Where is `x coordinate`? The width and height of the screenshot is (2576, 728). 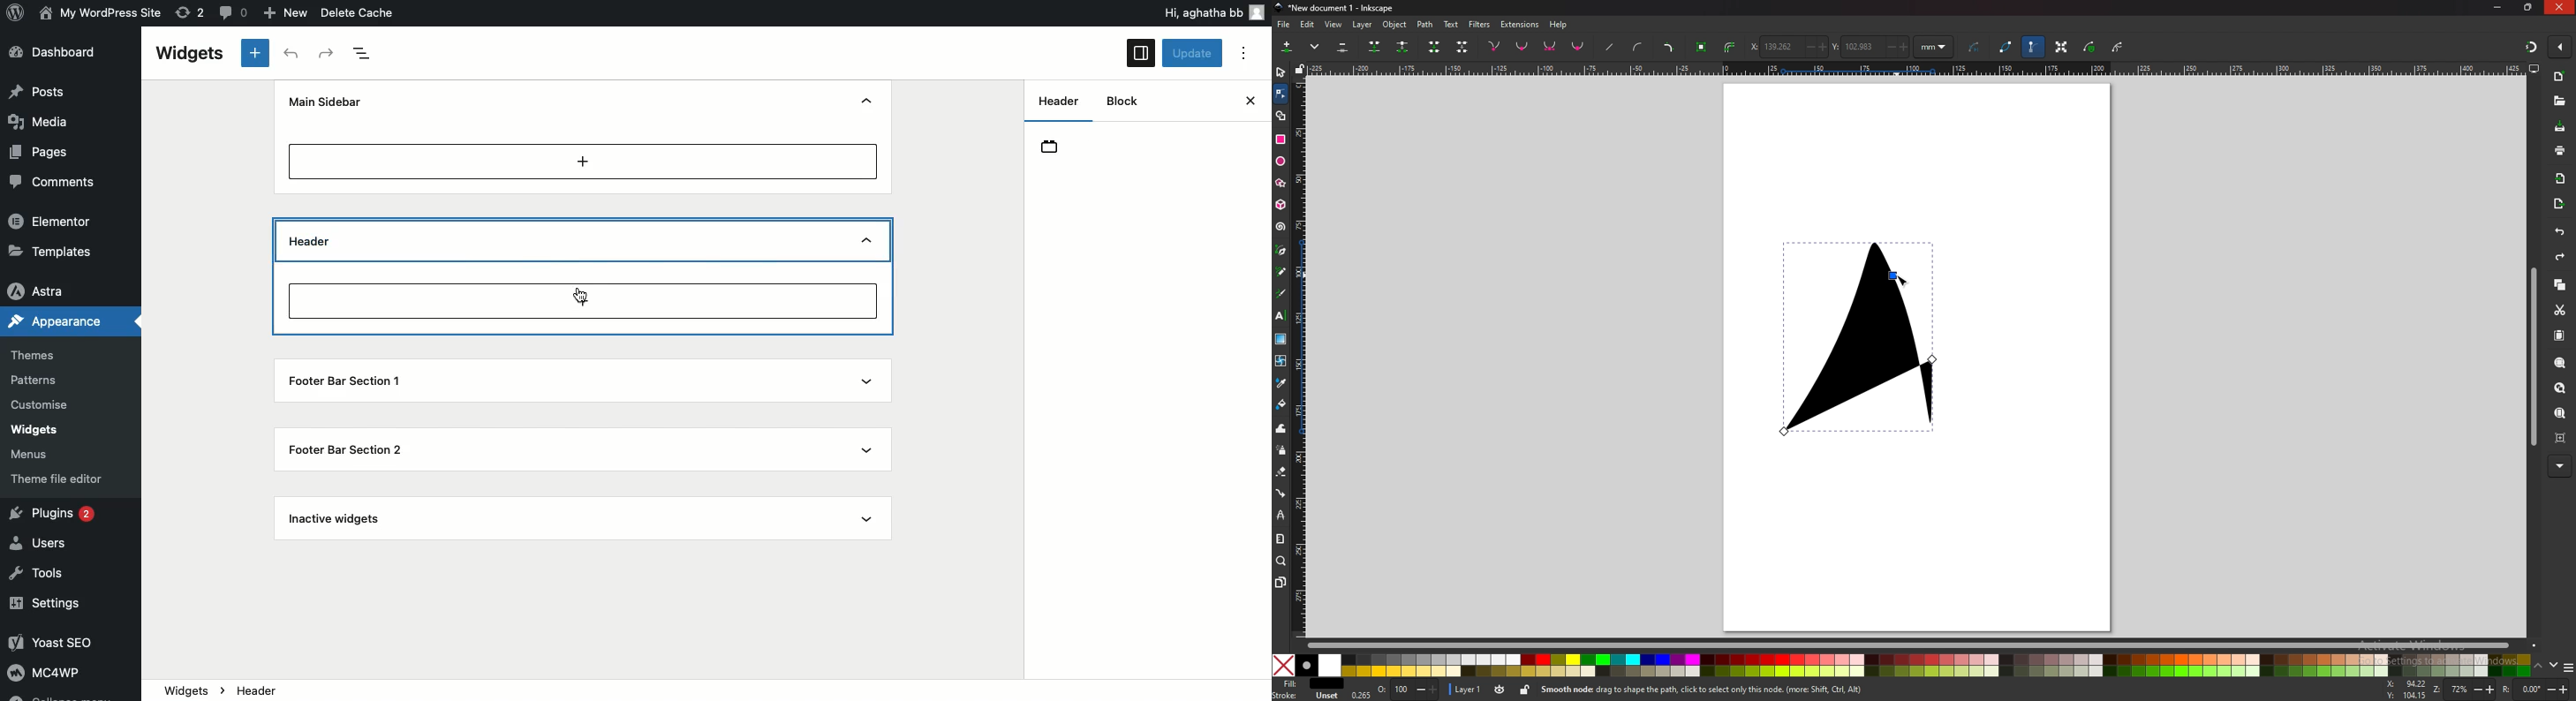 x coordinate is located at coordinates (1787, 47).